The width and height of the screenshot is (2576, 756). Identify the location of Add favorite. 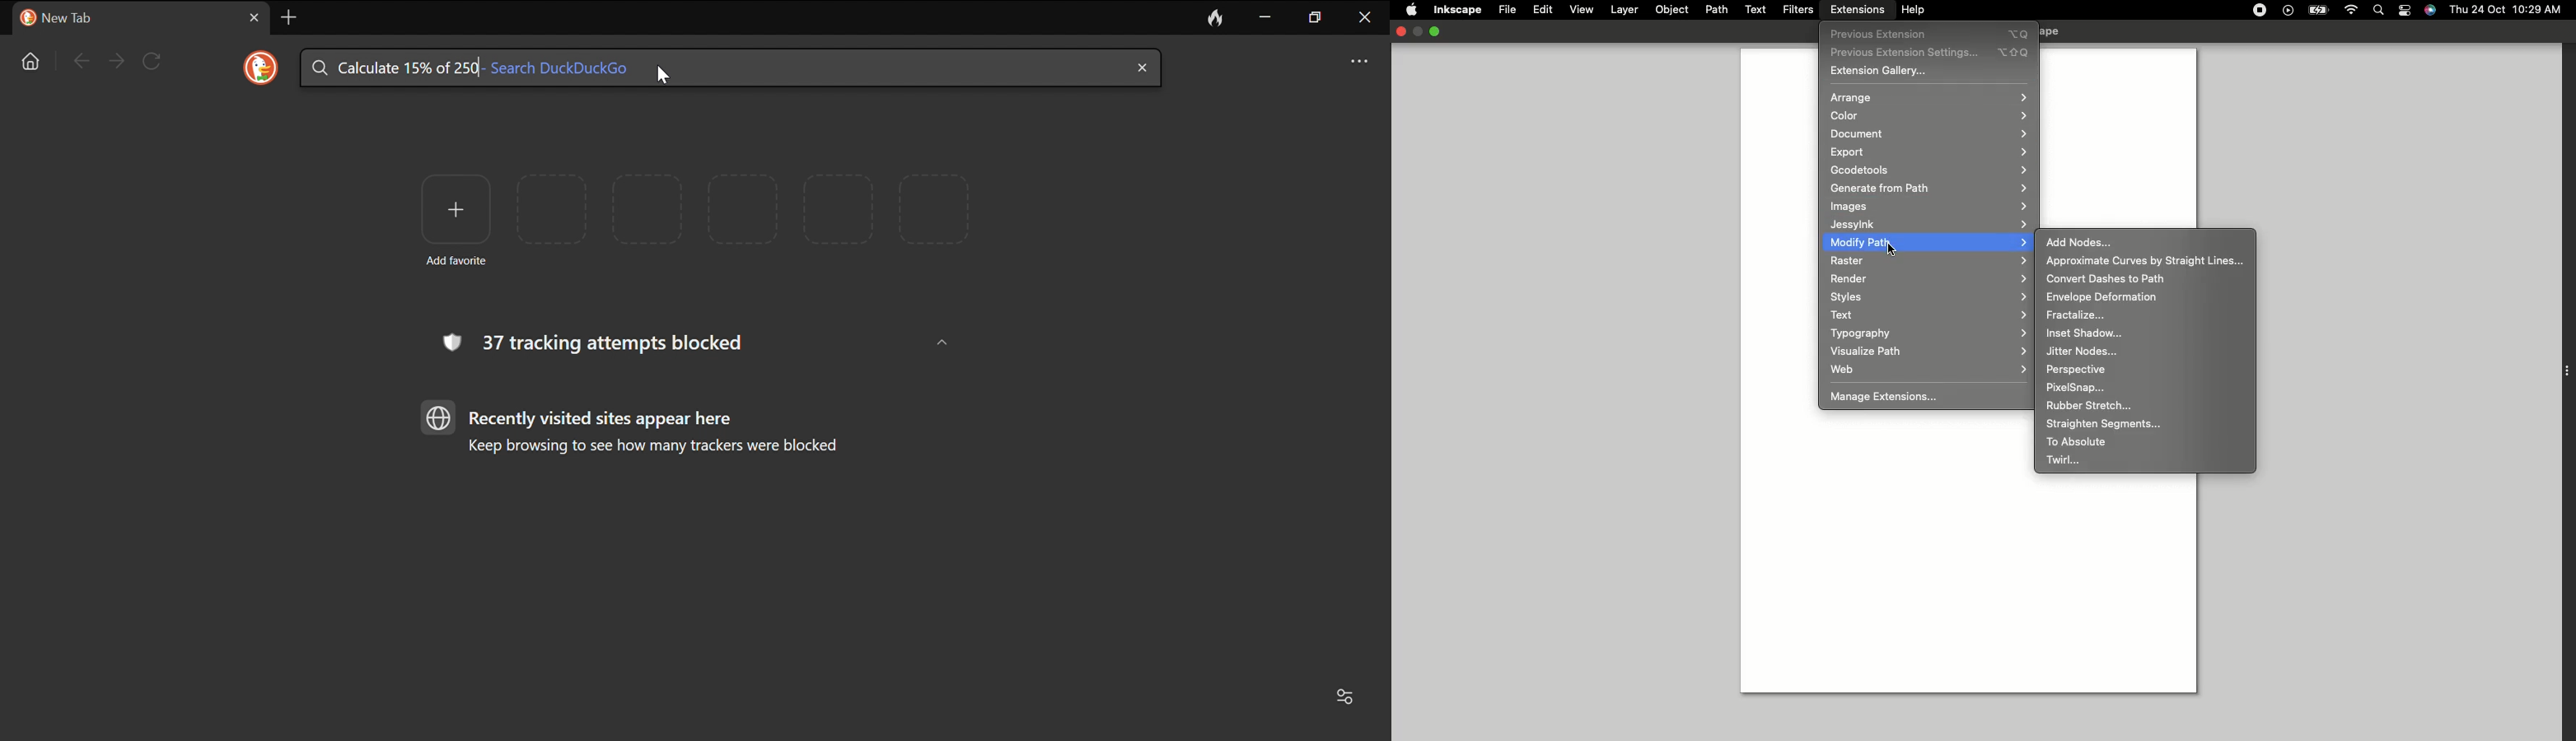
(455, 218).